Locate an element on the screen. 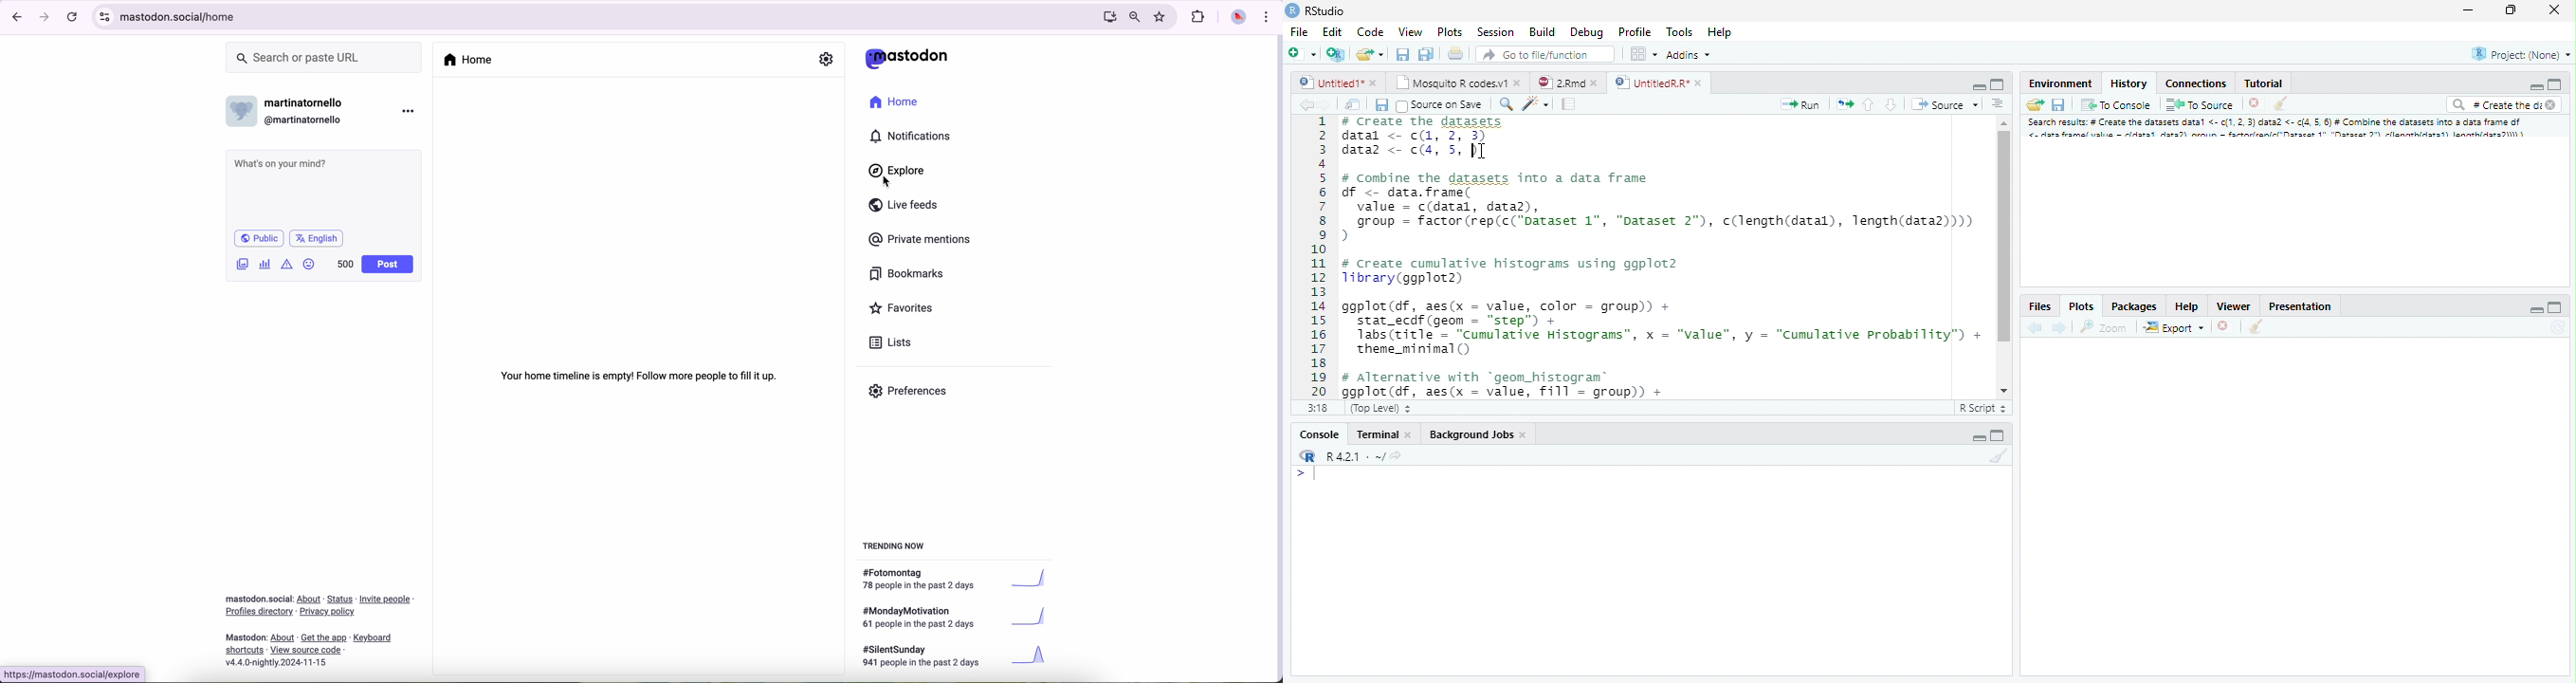  #mondaymotivation is located at coordinates (953, 617).